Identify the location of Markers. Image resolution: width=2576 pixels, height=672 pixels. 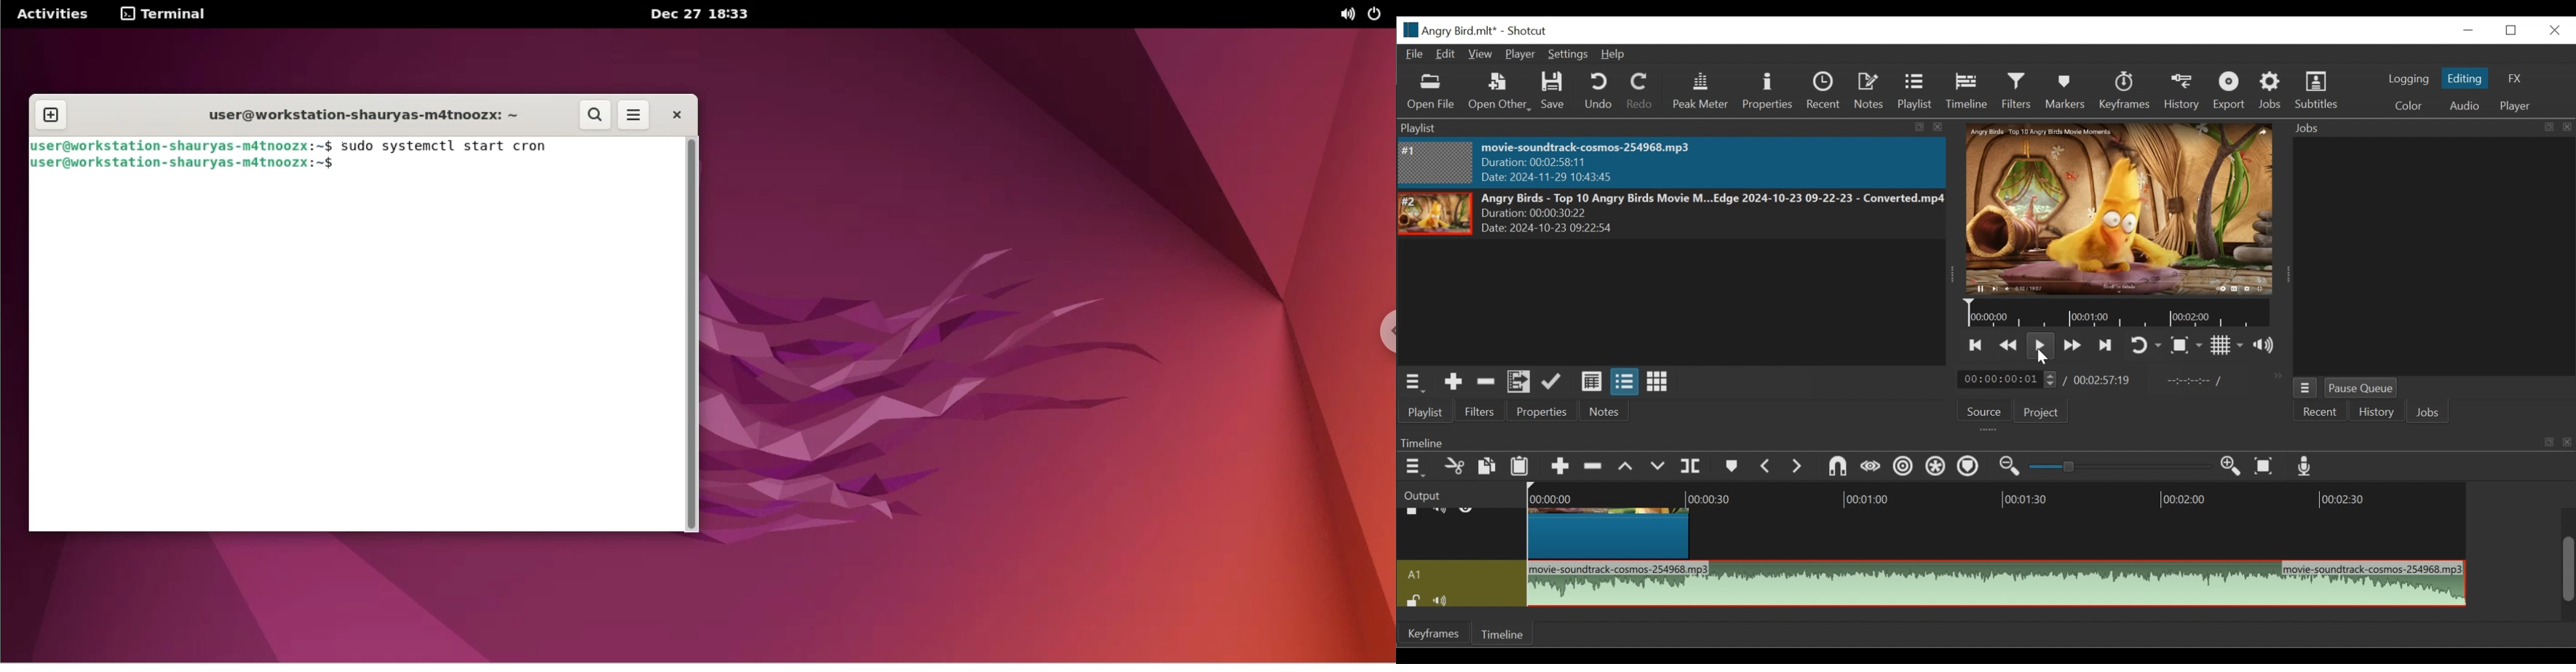
(2065, 91).